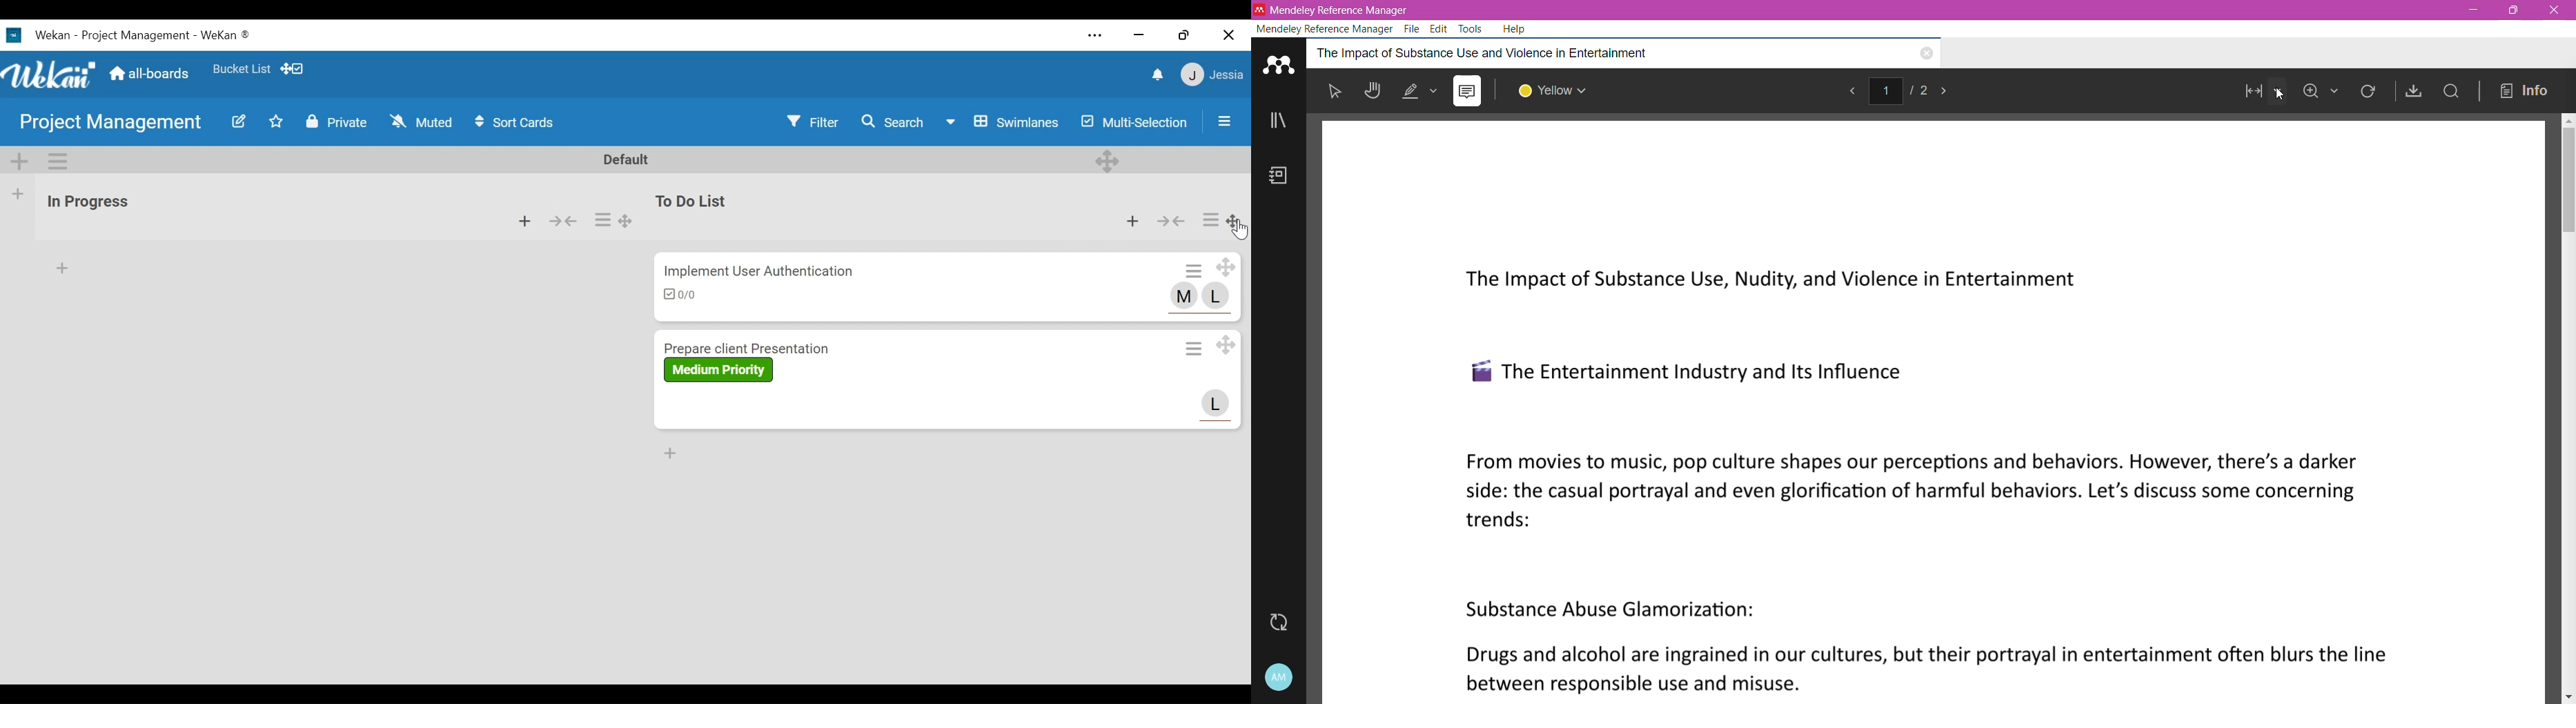 The height and width of the screenshot is (728, 2576). Describe the element at coordinates (18, 194) in the screenshot. I see `Add list` at that location.